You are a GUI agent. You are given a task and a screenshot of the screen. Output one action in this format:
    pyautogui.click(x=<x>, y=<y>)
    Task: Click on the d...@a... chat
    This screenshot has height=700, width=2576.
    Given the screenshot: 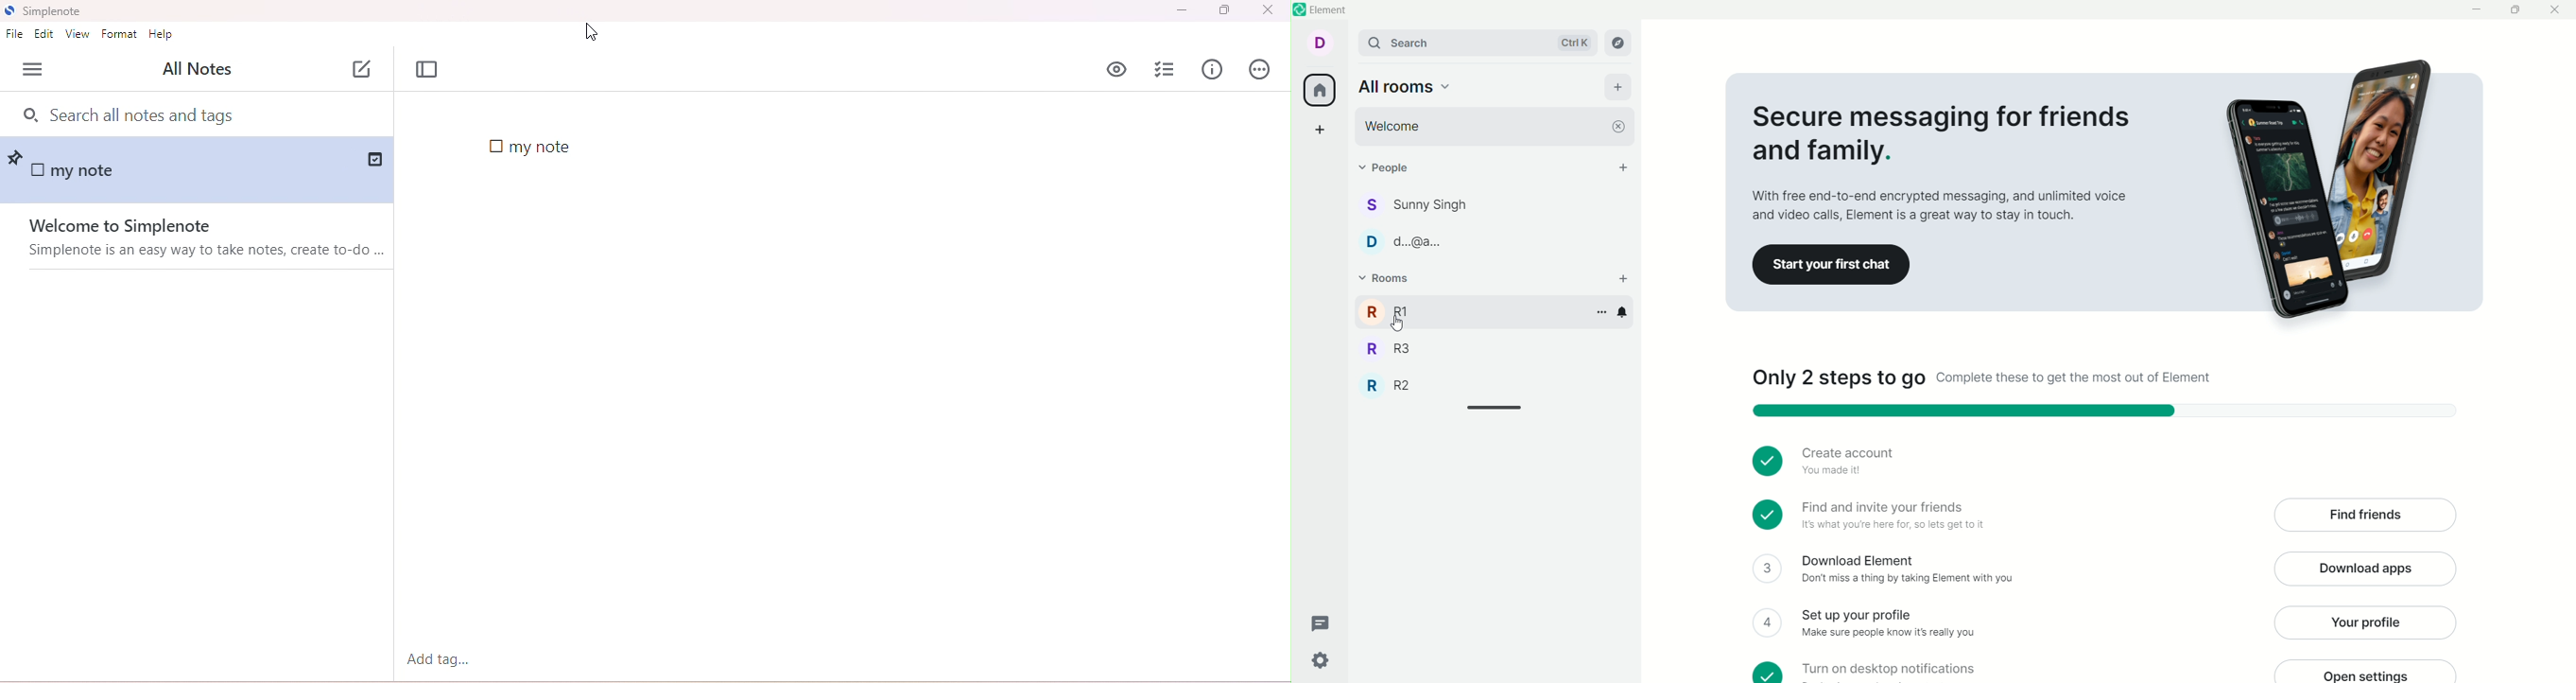 What is the action you would take?
    pyautogui.click(x=1404, y=242)
    